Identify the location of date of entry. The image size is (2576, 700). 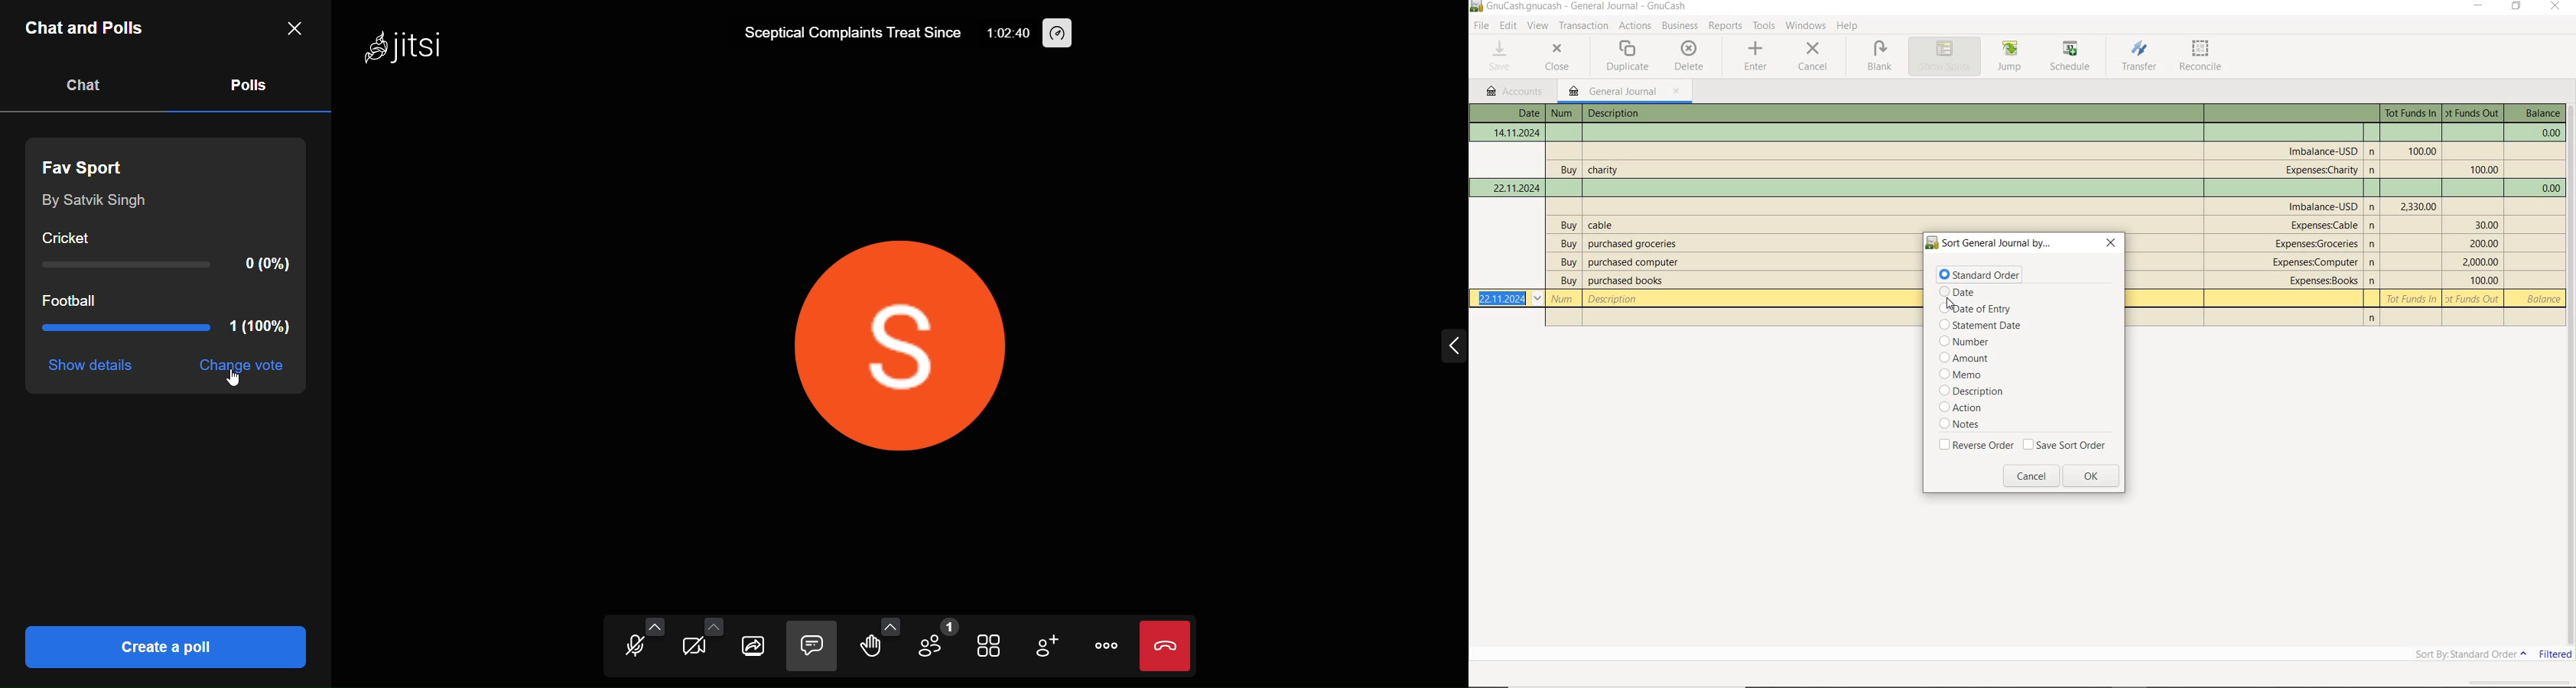
(1978, 309).